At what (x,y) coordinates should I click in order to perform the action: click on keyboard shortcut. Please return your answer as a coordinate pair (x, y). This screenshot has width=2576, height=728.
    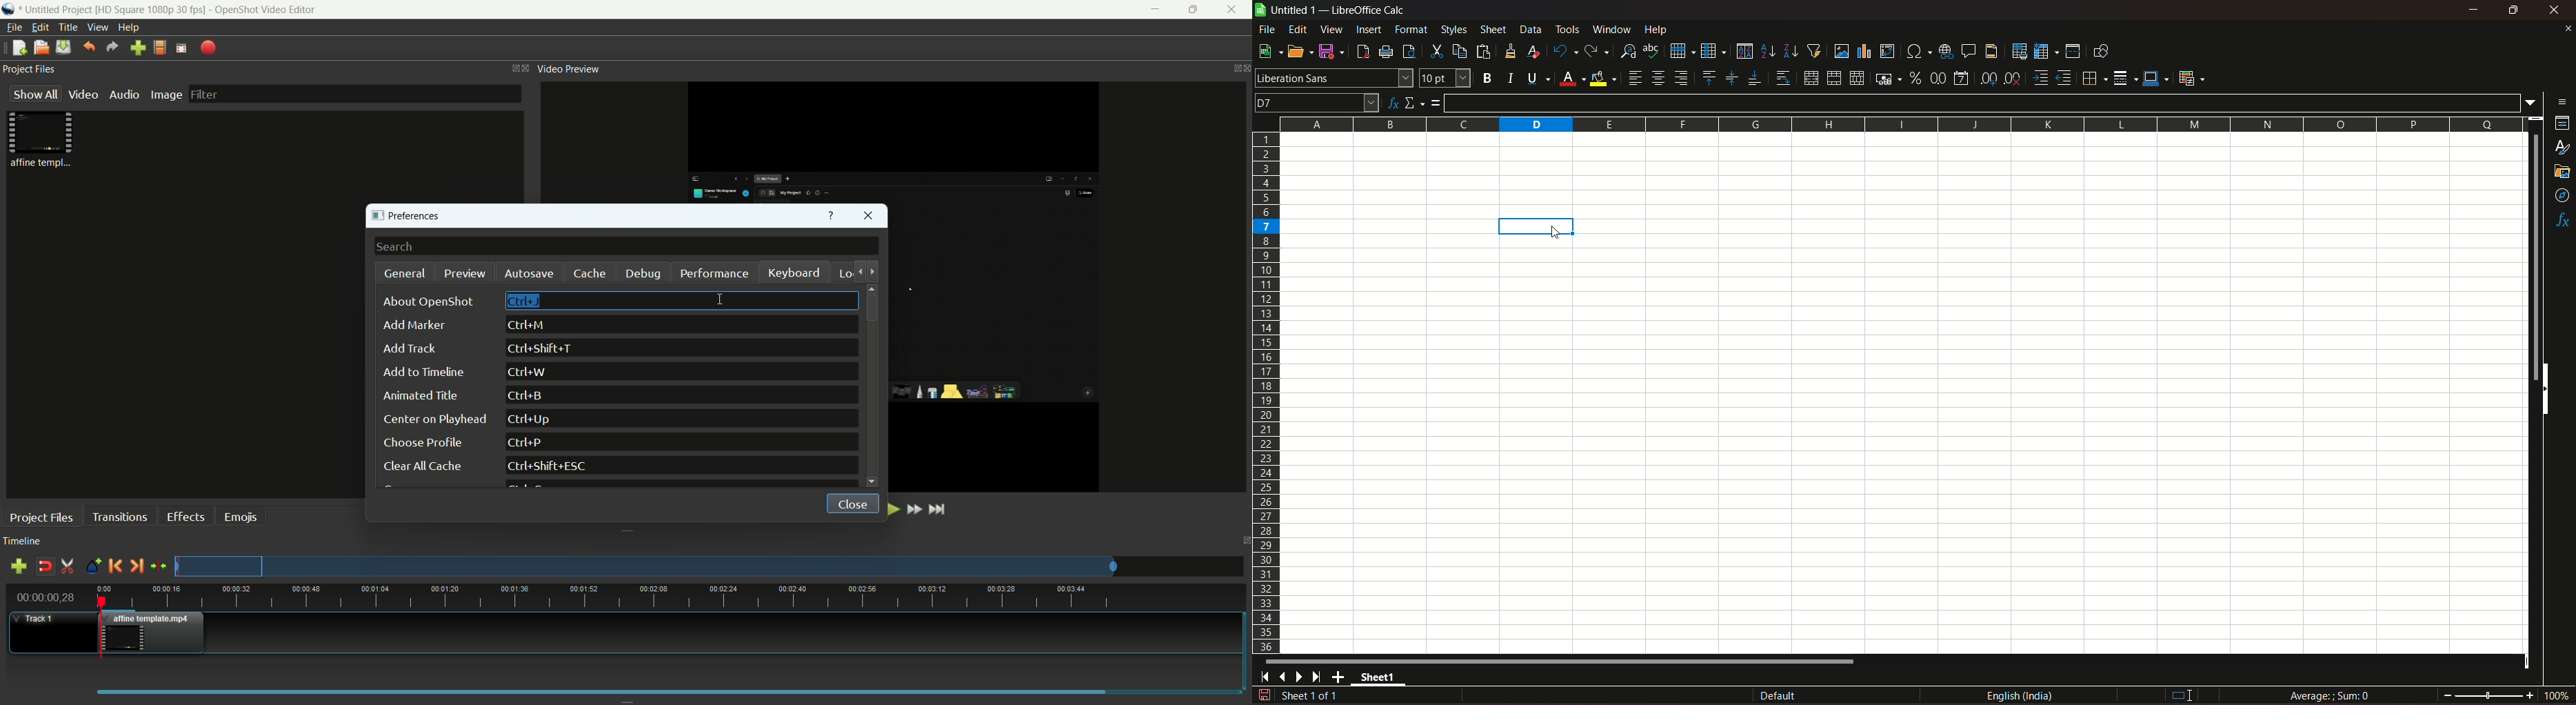
    Looking at the image, I should click on (528, 372).